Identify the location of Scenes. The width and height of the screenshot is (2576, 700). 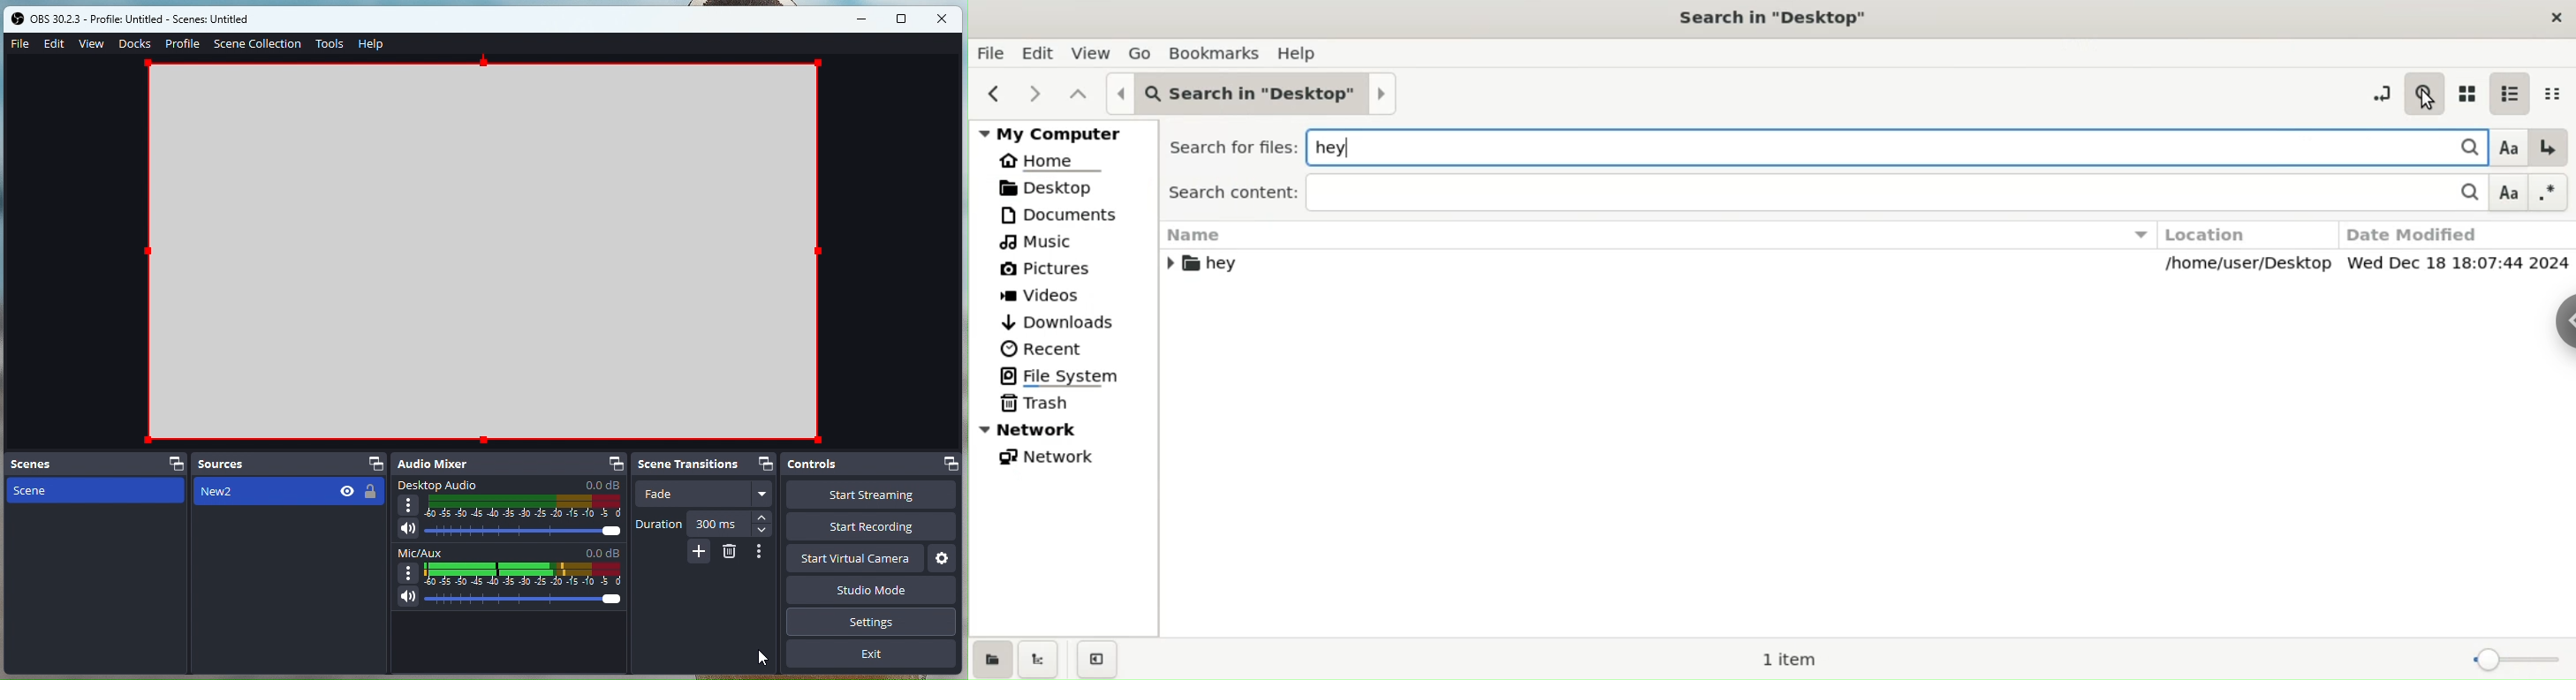
(51, 463).